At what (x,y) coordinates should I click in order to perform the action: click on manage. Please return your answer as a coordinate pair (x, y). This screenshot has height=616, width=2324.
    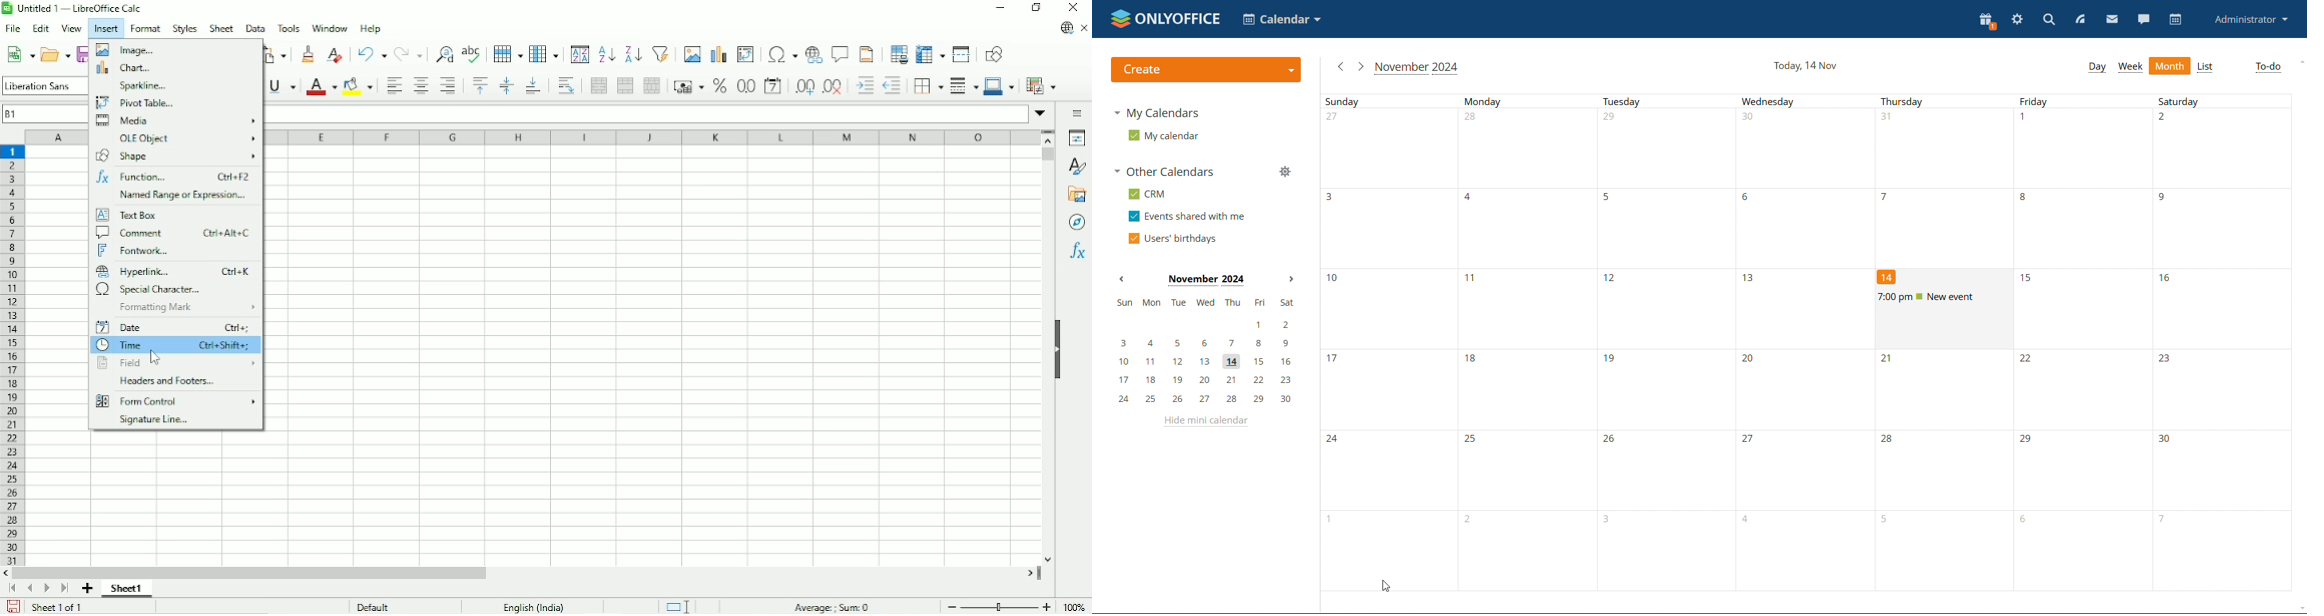
    Looking at the image, I should click on (1284, 171).